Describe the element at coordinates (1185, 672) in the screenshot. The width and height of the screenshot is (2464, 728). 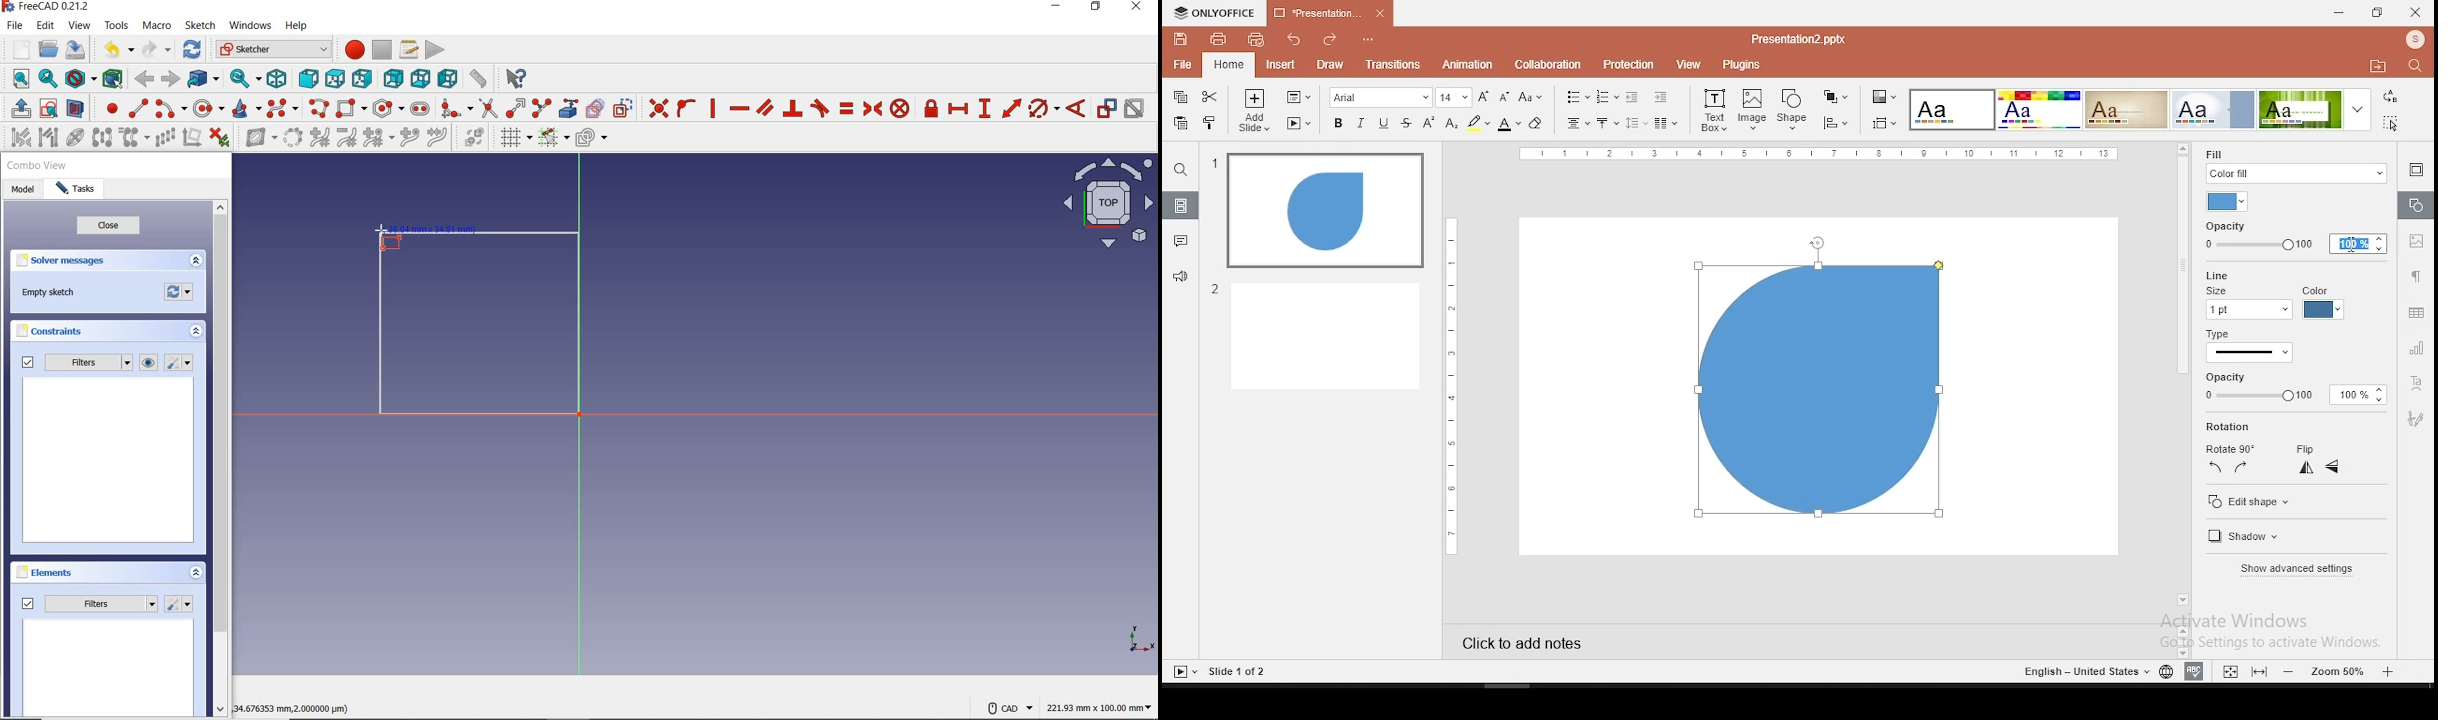
I see `start slideshow` at that location.